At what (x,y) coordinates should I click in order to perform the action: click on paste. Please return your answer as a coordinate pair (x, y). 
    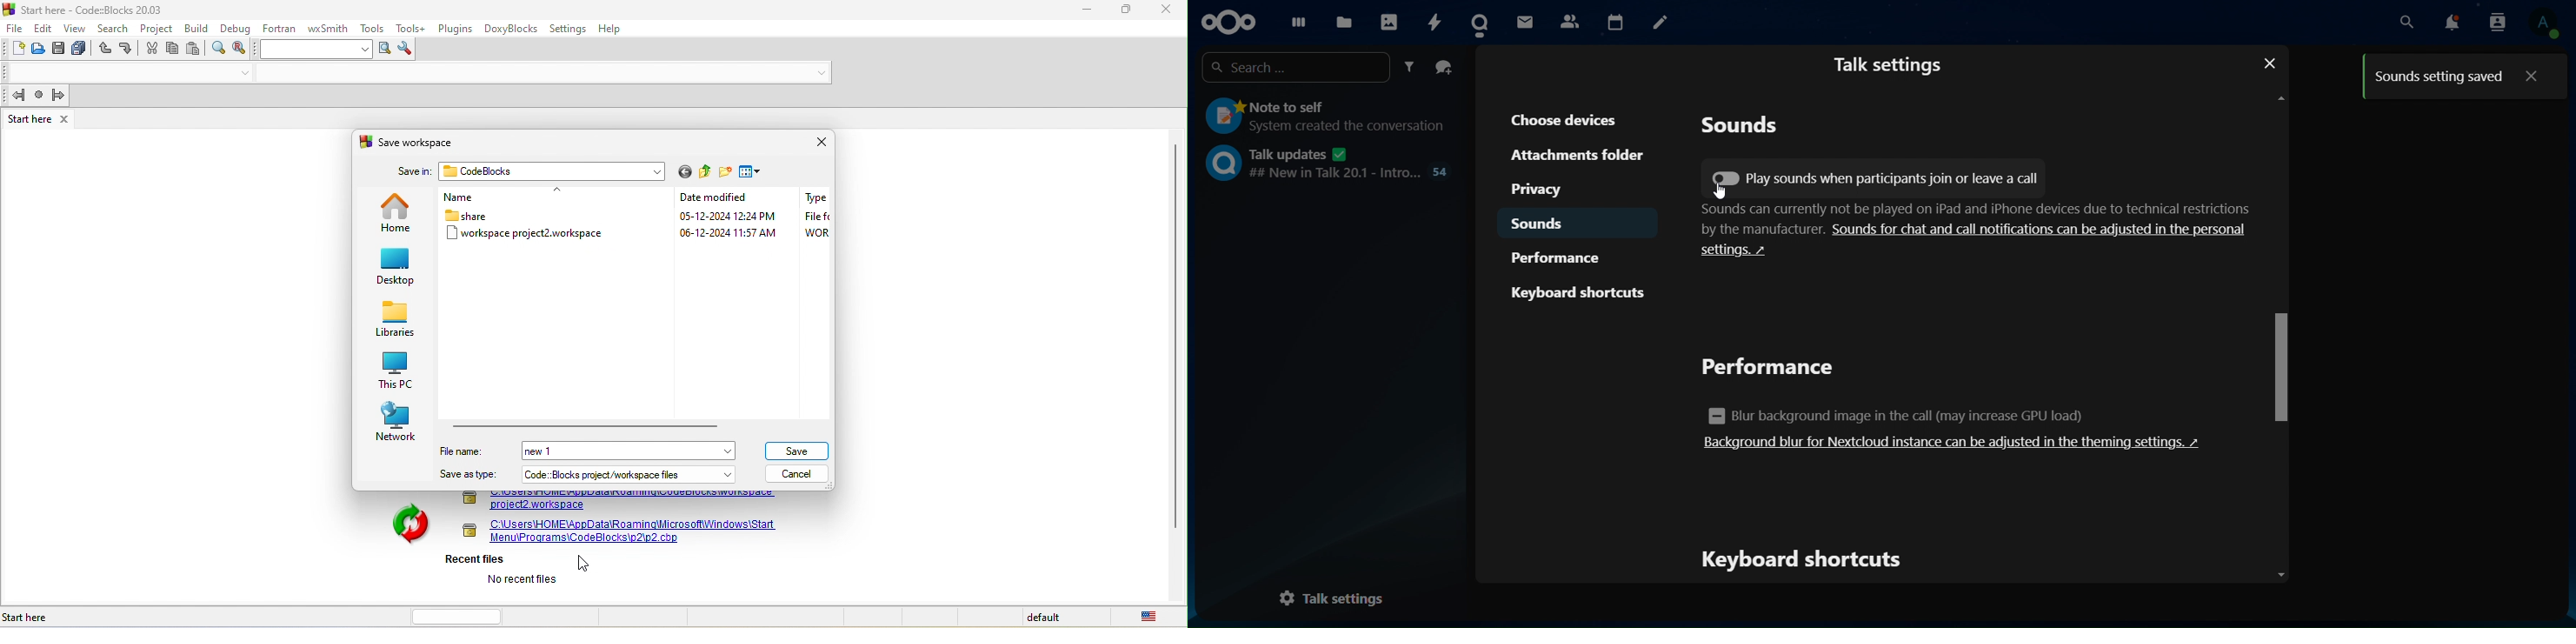
    Looking at the image, I should click on (197, 50).